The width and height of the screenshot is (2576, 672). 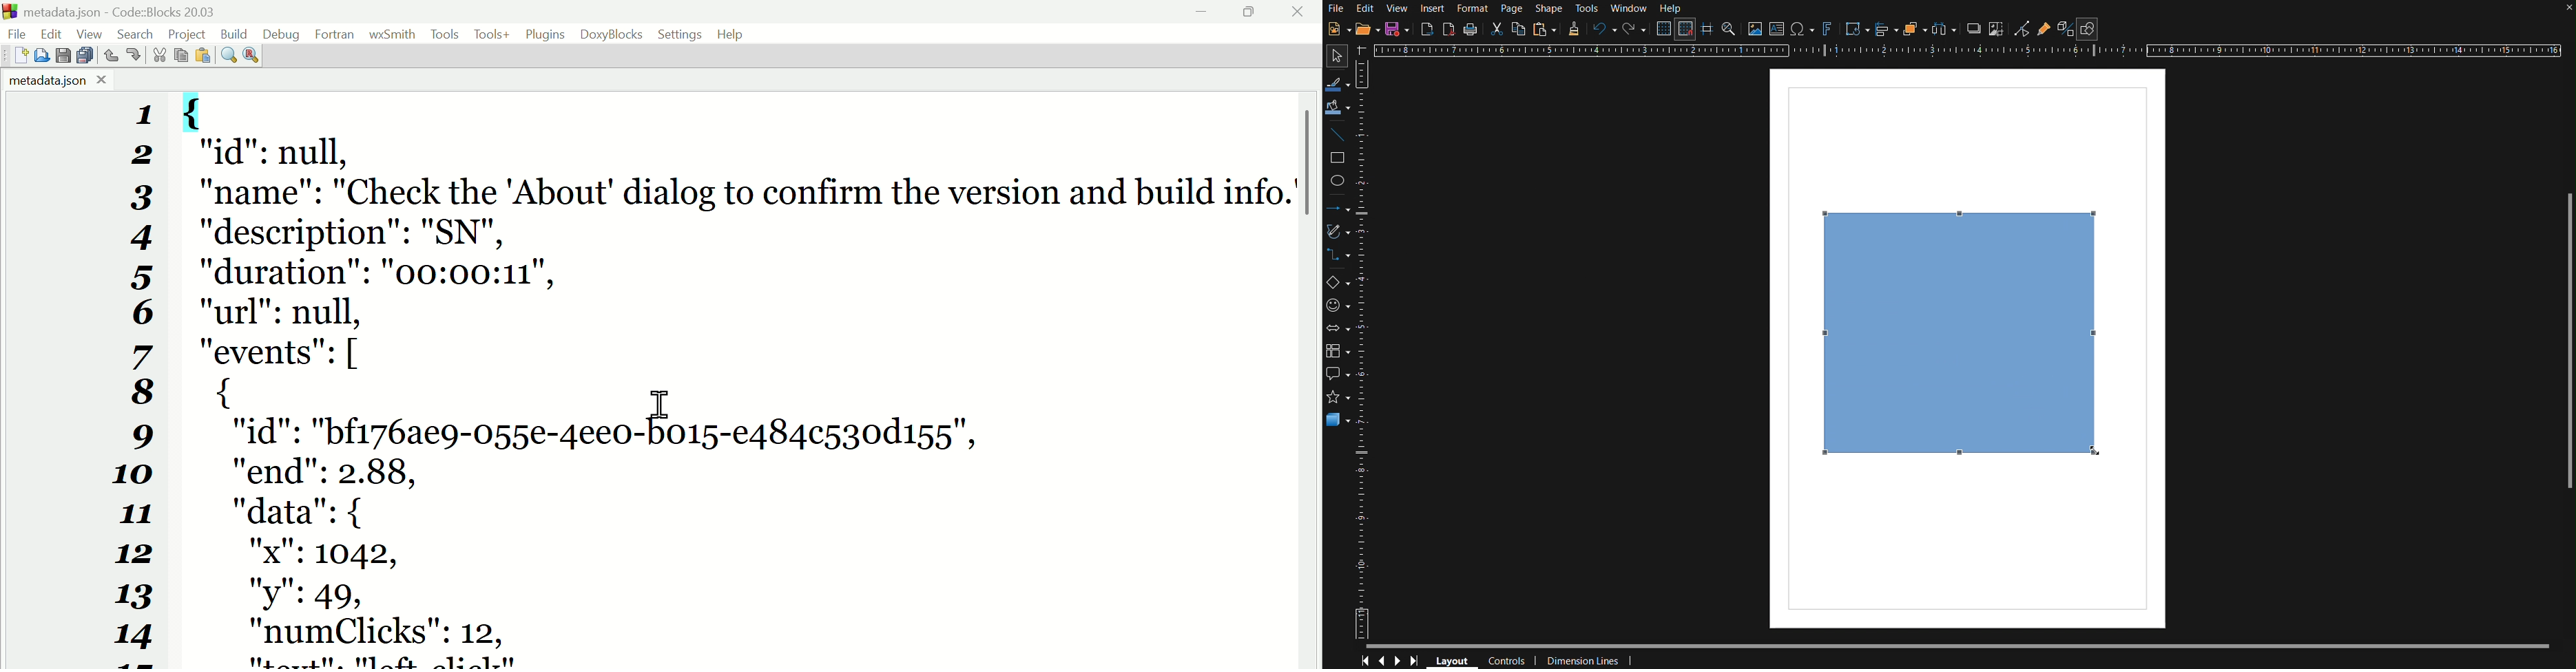 I want to click on Metadata.Json code blocks 20.03, so click(x=116, y=12).